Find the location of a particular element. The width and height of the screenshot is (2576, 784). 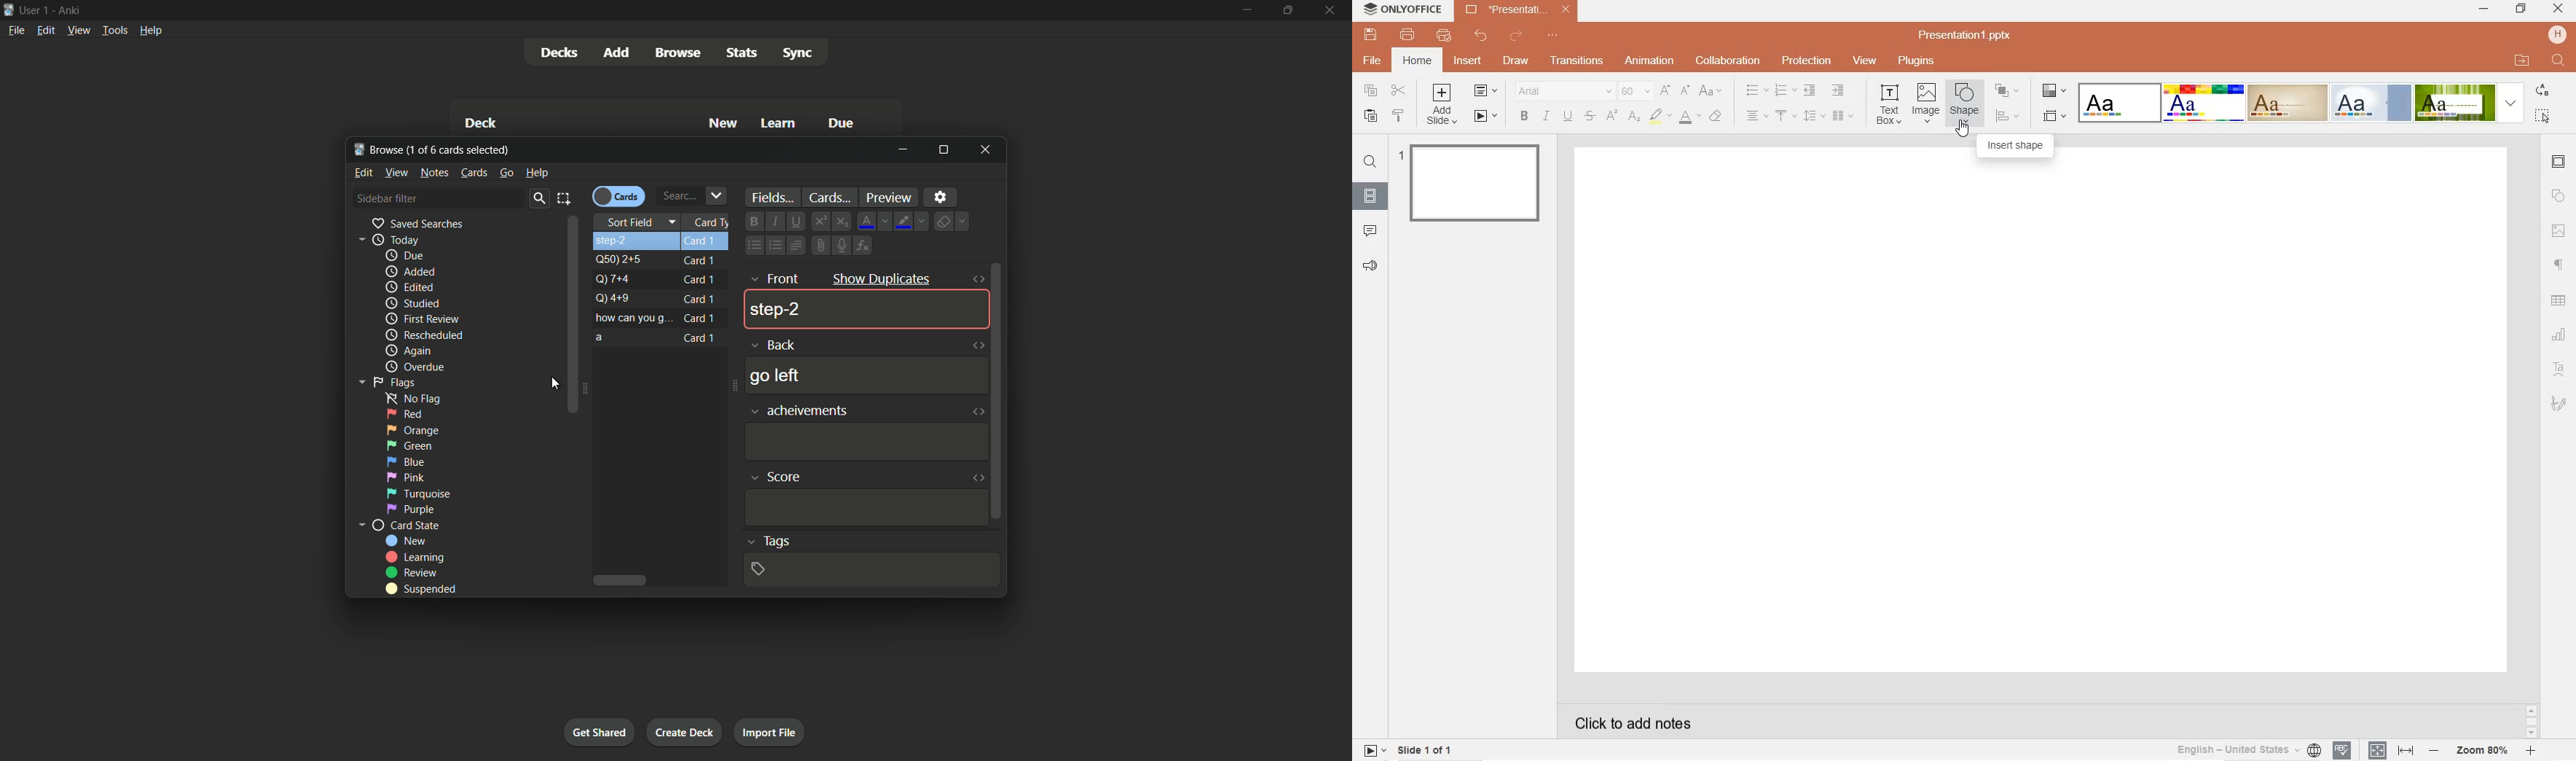

arrange shape is located at coordinates (2006, 90).